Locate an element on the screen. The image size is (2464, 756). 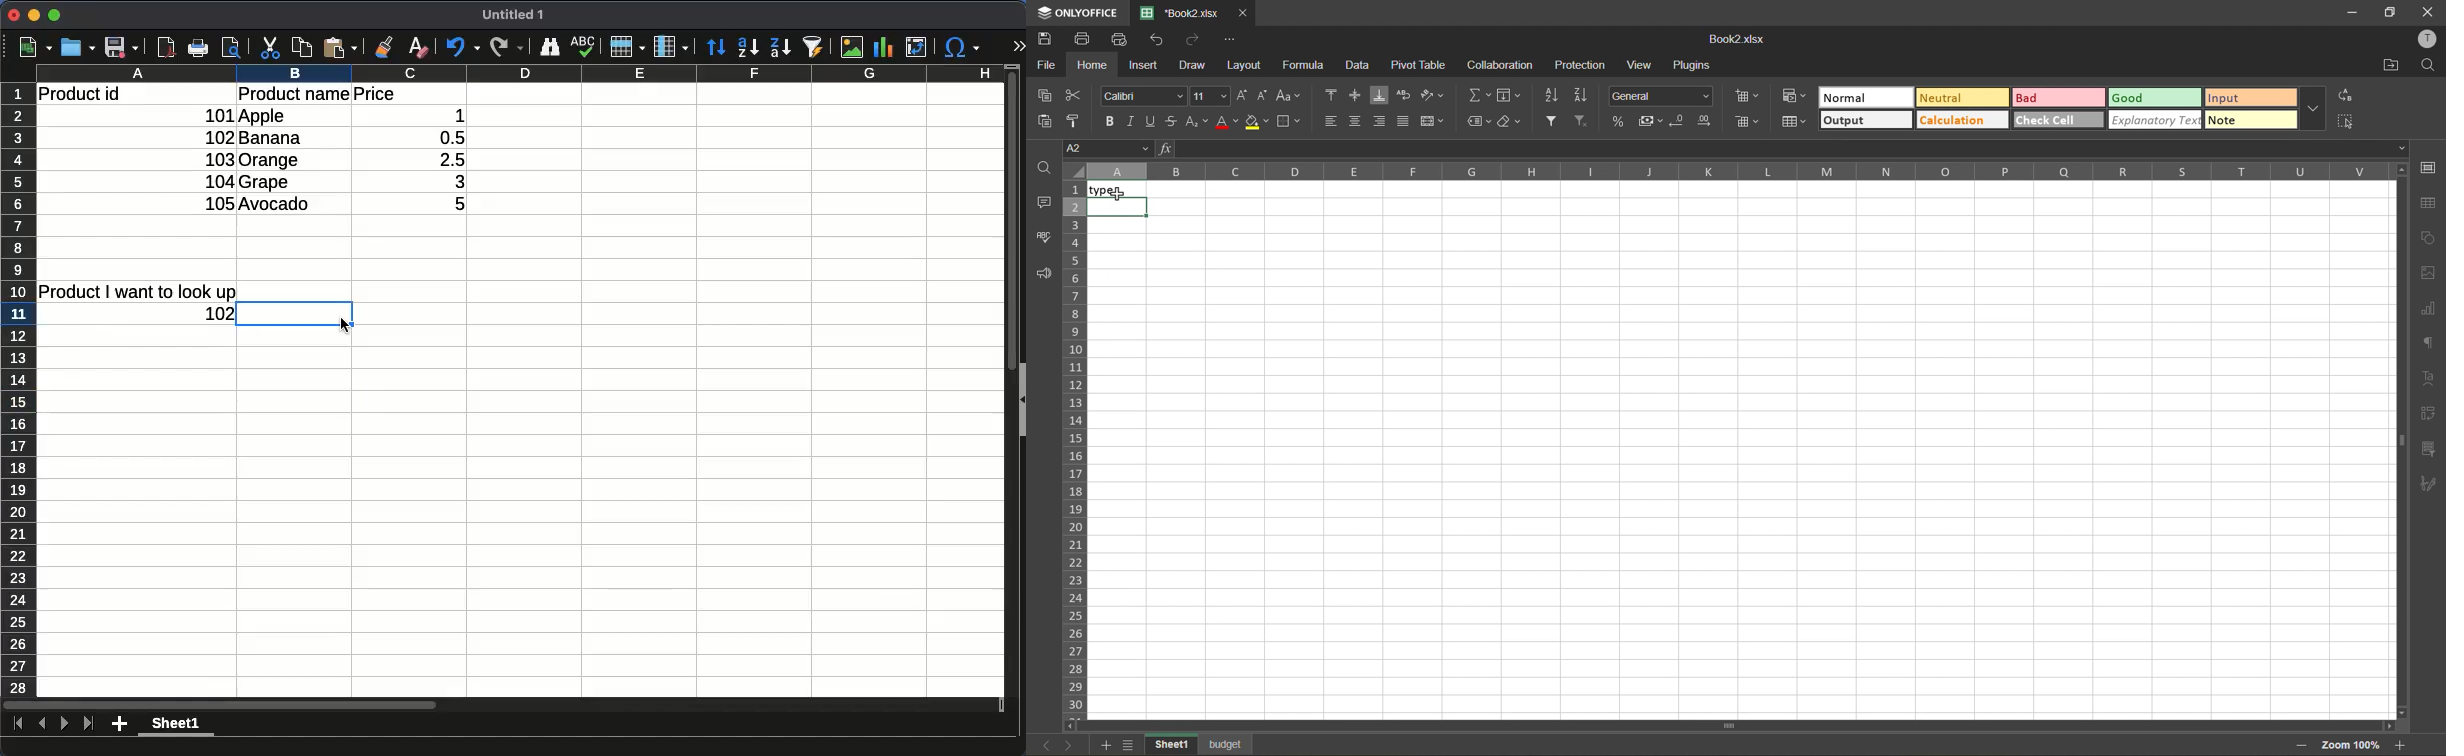
minimize is located at coordinates (34, 15).